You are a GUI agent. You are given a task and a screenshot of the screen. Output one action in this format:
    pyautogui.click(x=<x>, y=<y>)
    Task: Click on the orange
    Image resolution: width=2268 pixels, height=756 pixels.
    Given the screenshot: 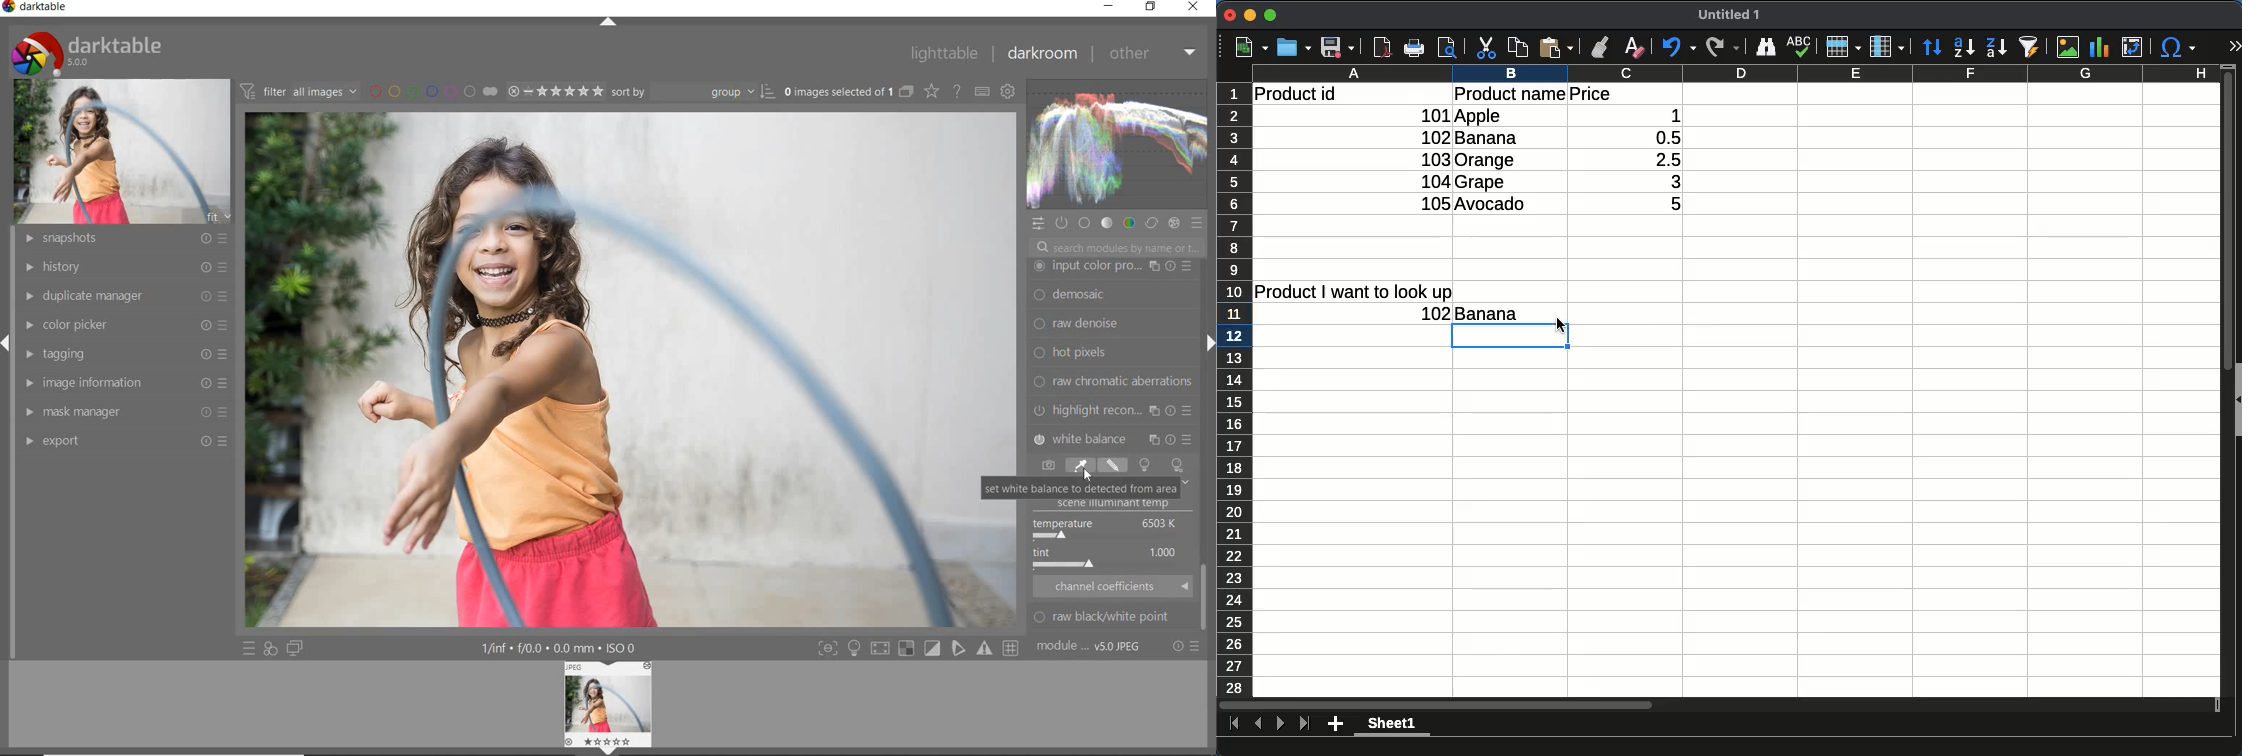 What is the action you would take?
    pyautogui.click(x=1487, y=161)
    